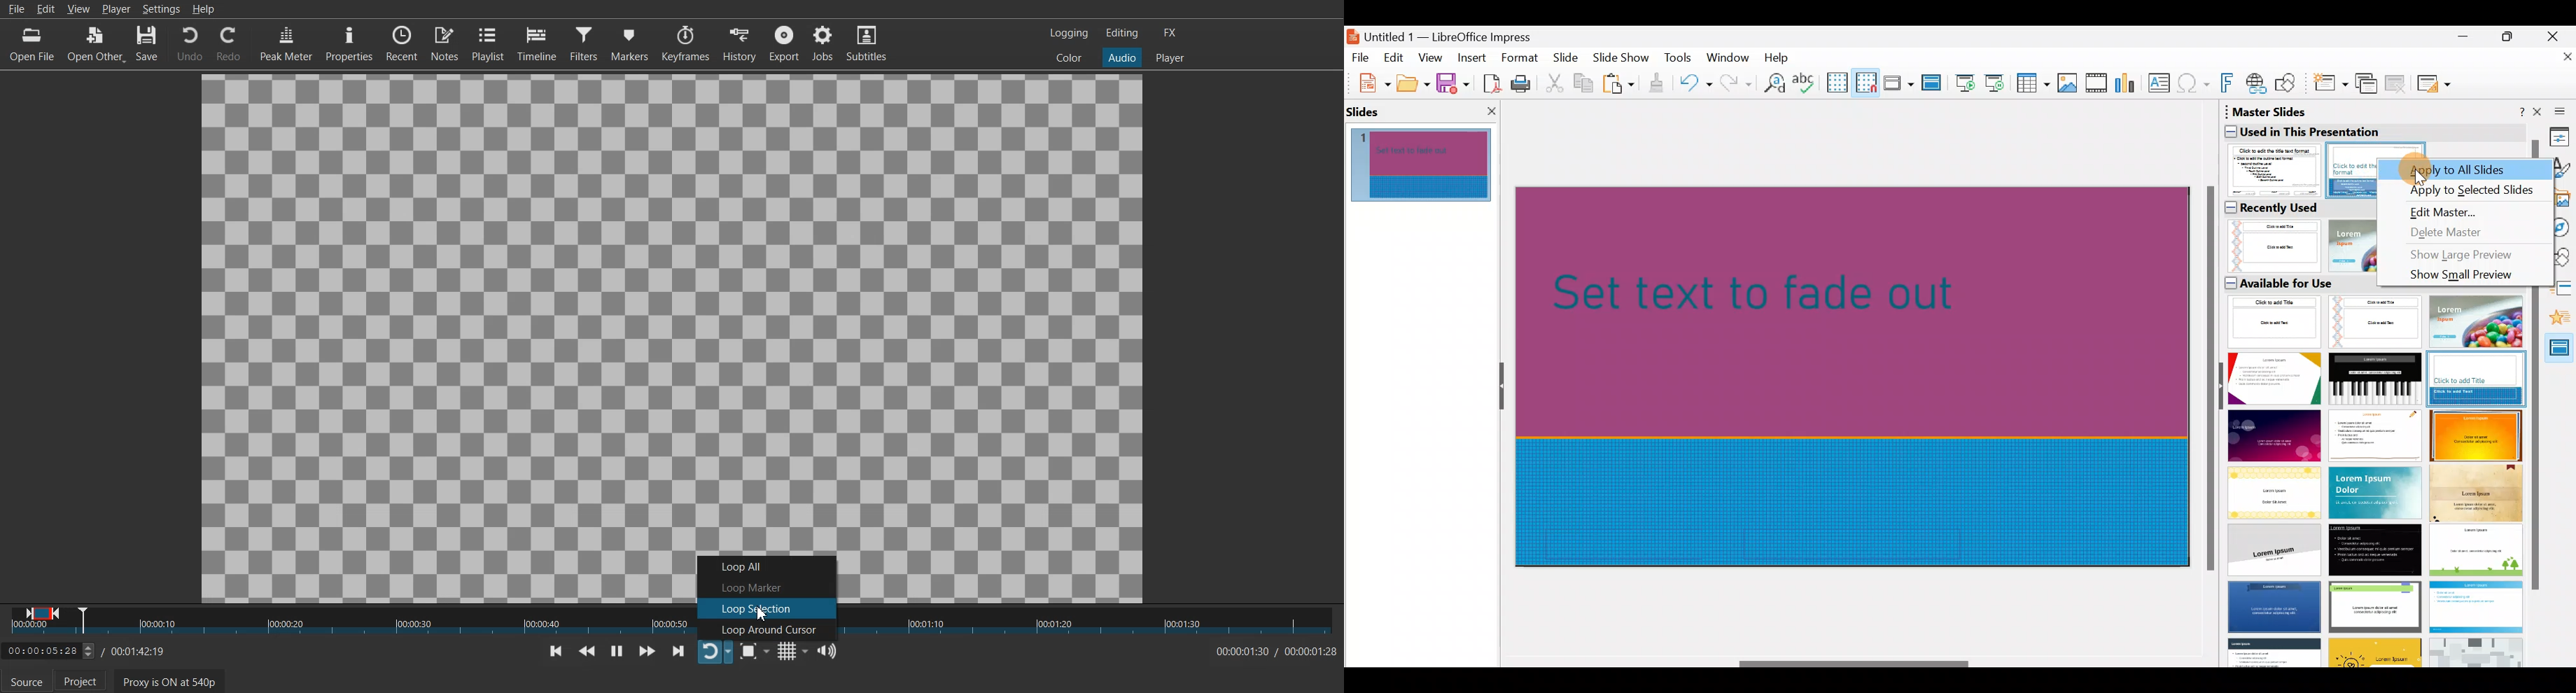  Describe the element at coordinates (2070, 83) in the screenshot. I see `Insert image` at that location.